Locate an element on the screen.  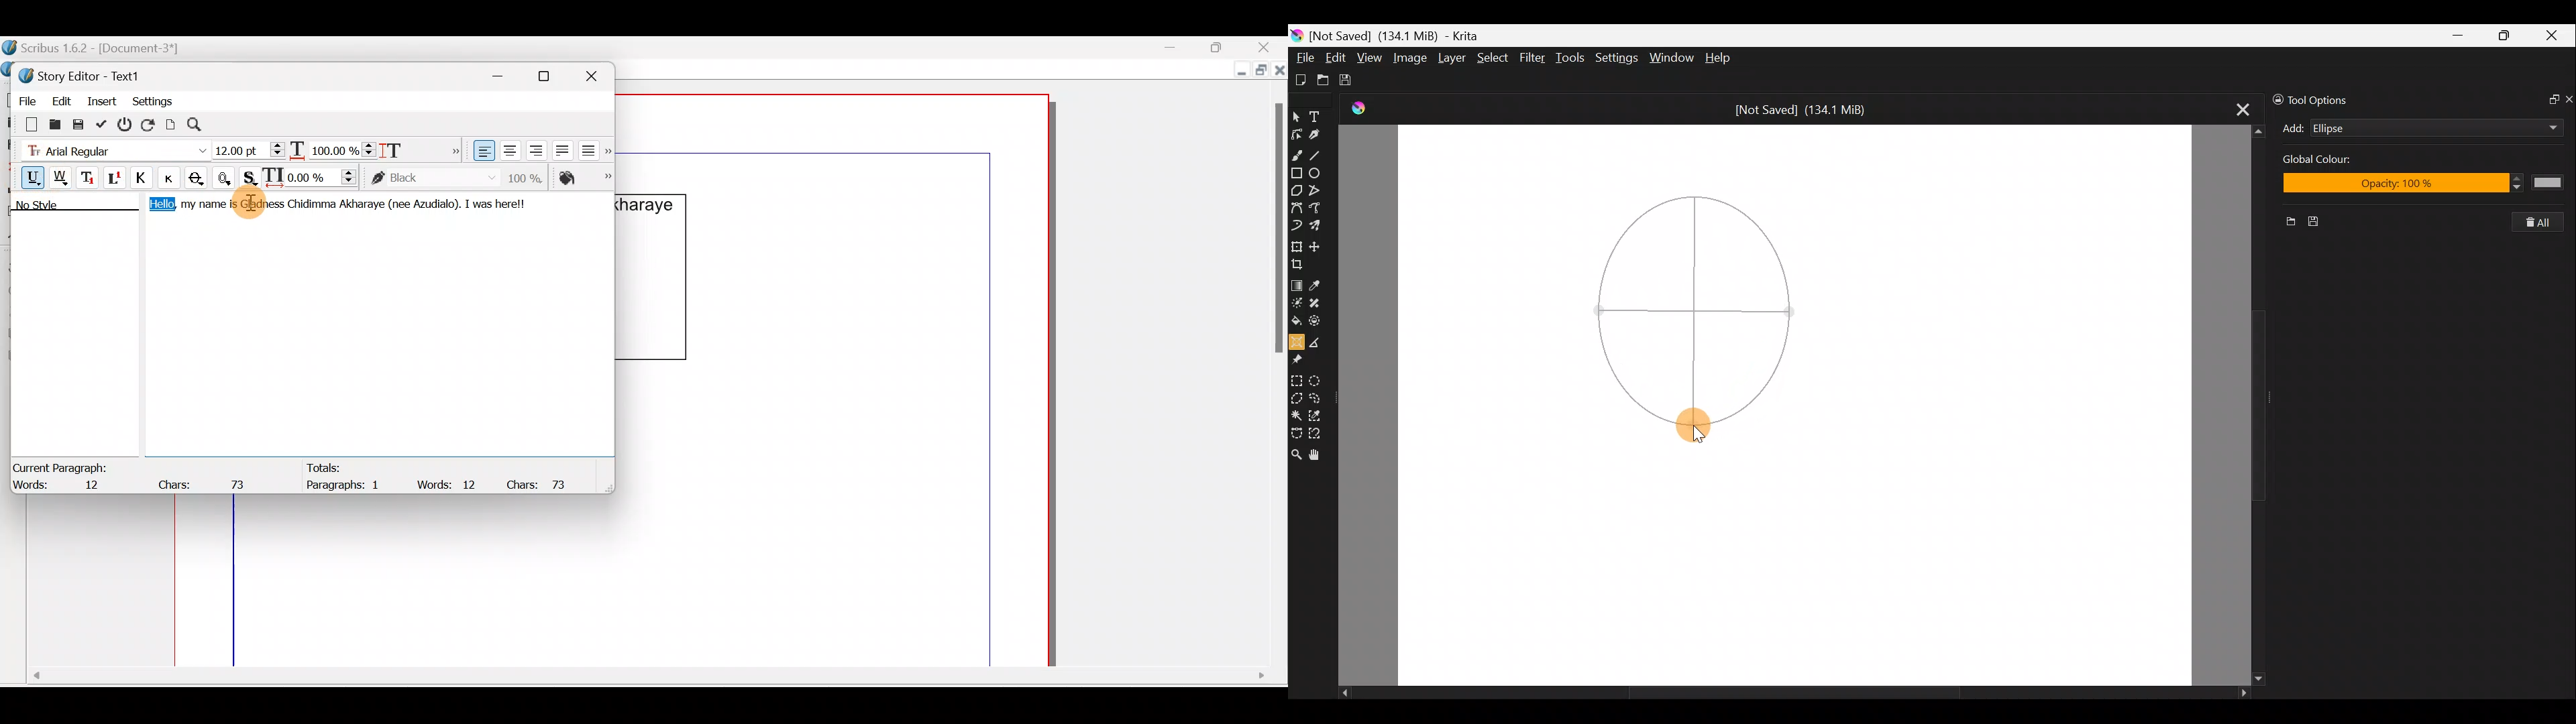
Small caps is located at coordinates (172, 177).